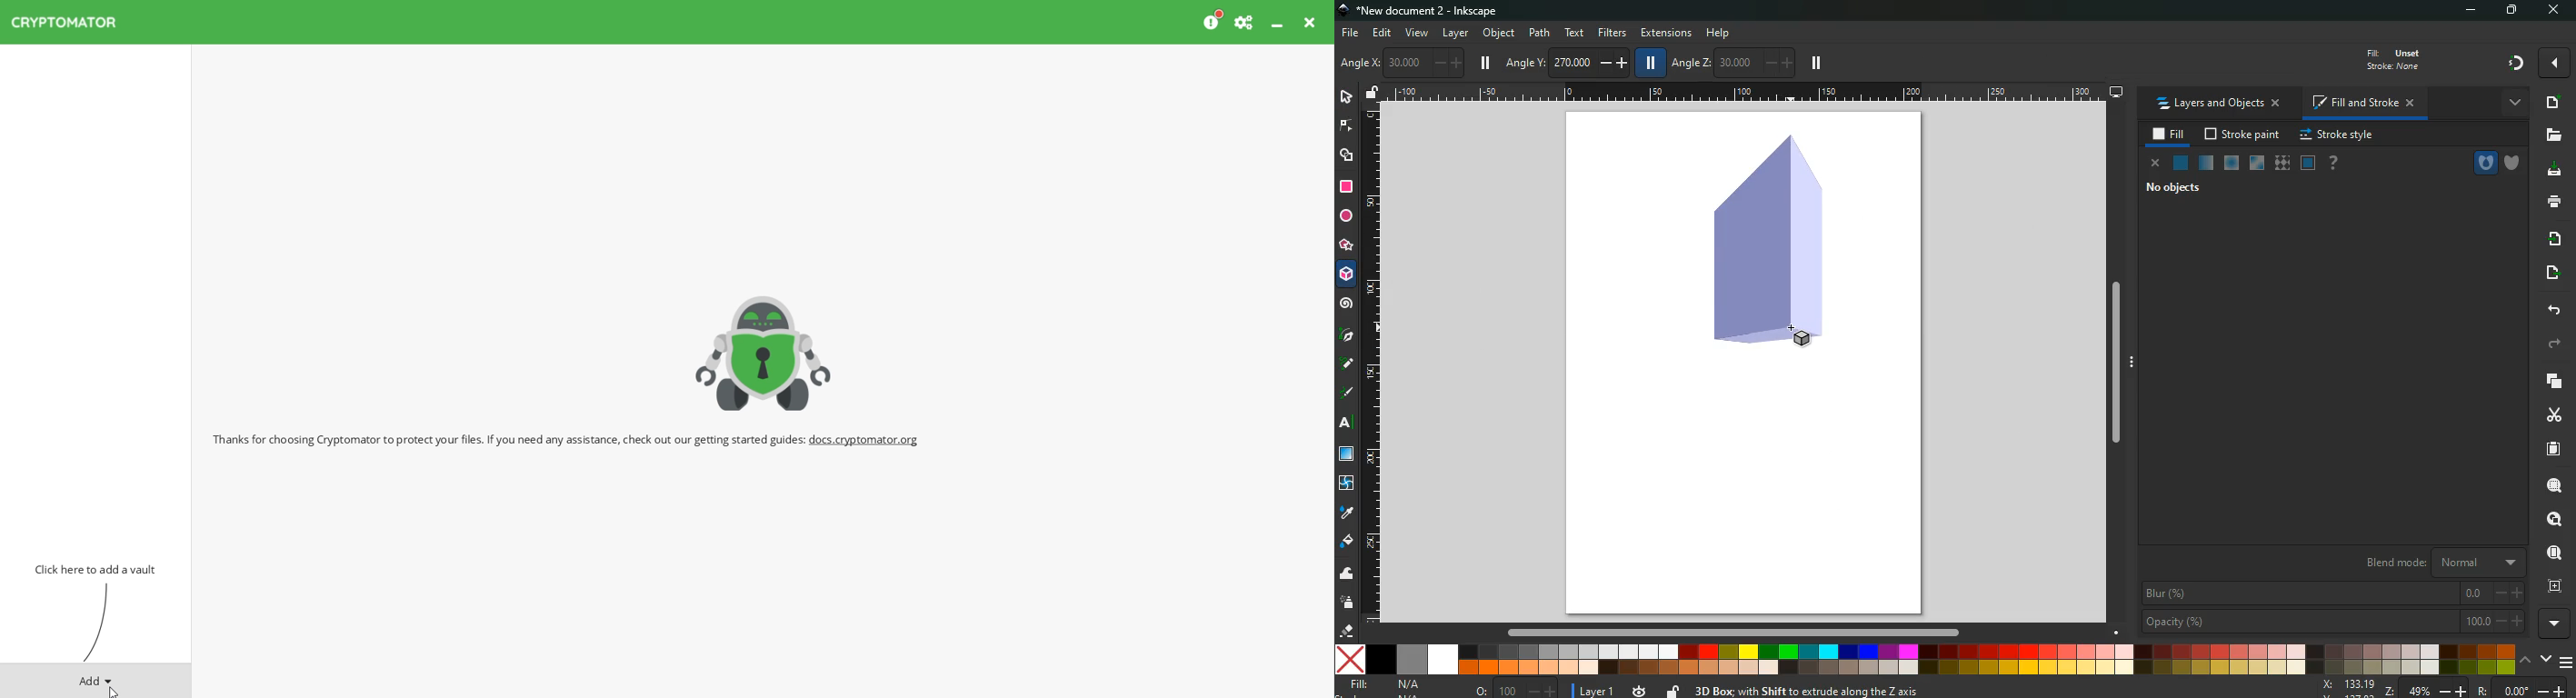 The image size is (2576, 700). Describe the element at coordinates (2230, 165) in the screenshot. I see `ice` at that location.